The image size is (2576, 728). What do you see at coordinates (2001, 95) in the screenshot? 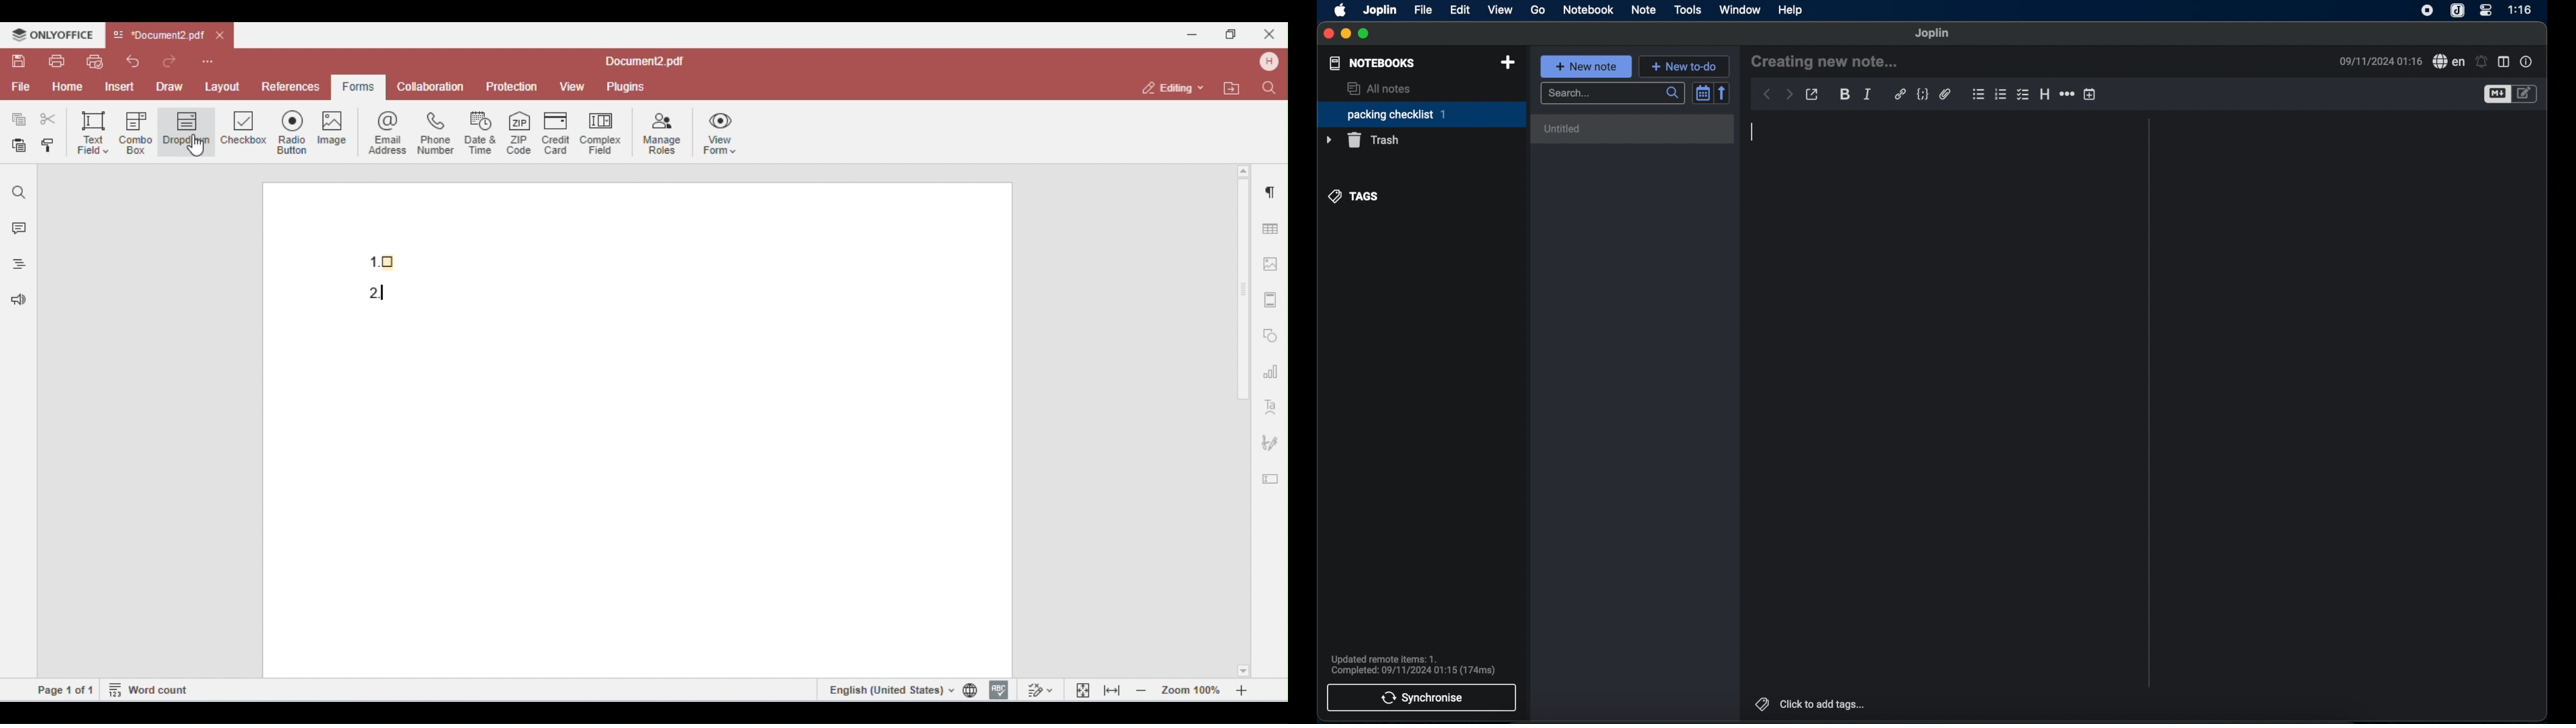
I see `numbered checklist` at bounding box center [2001, 95].